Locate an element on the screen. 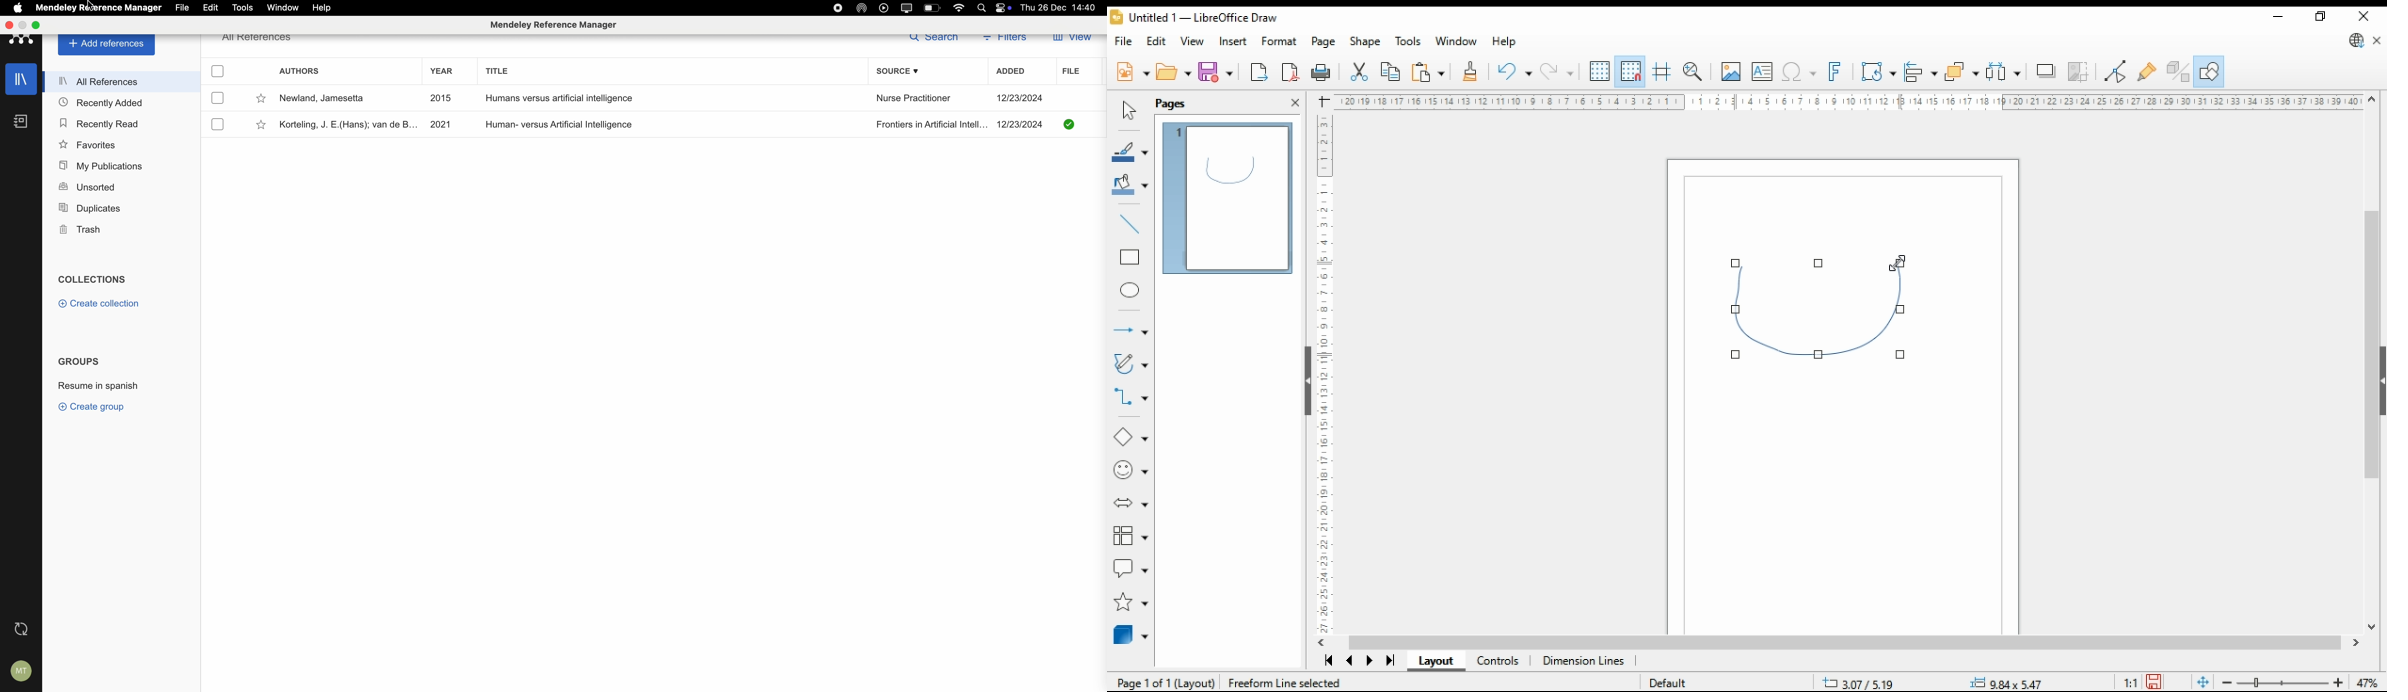 Image resolution: width=2408 pixels, height=700 pixels. favorite is located at coordinates (262, 100).